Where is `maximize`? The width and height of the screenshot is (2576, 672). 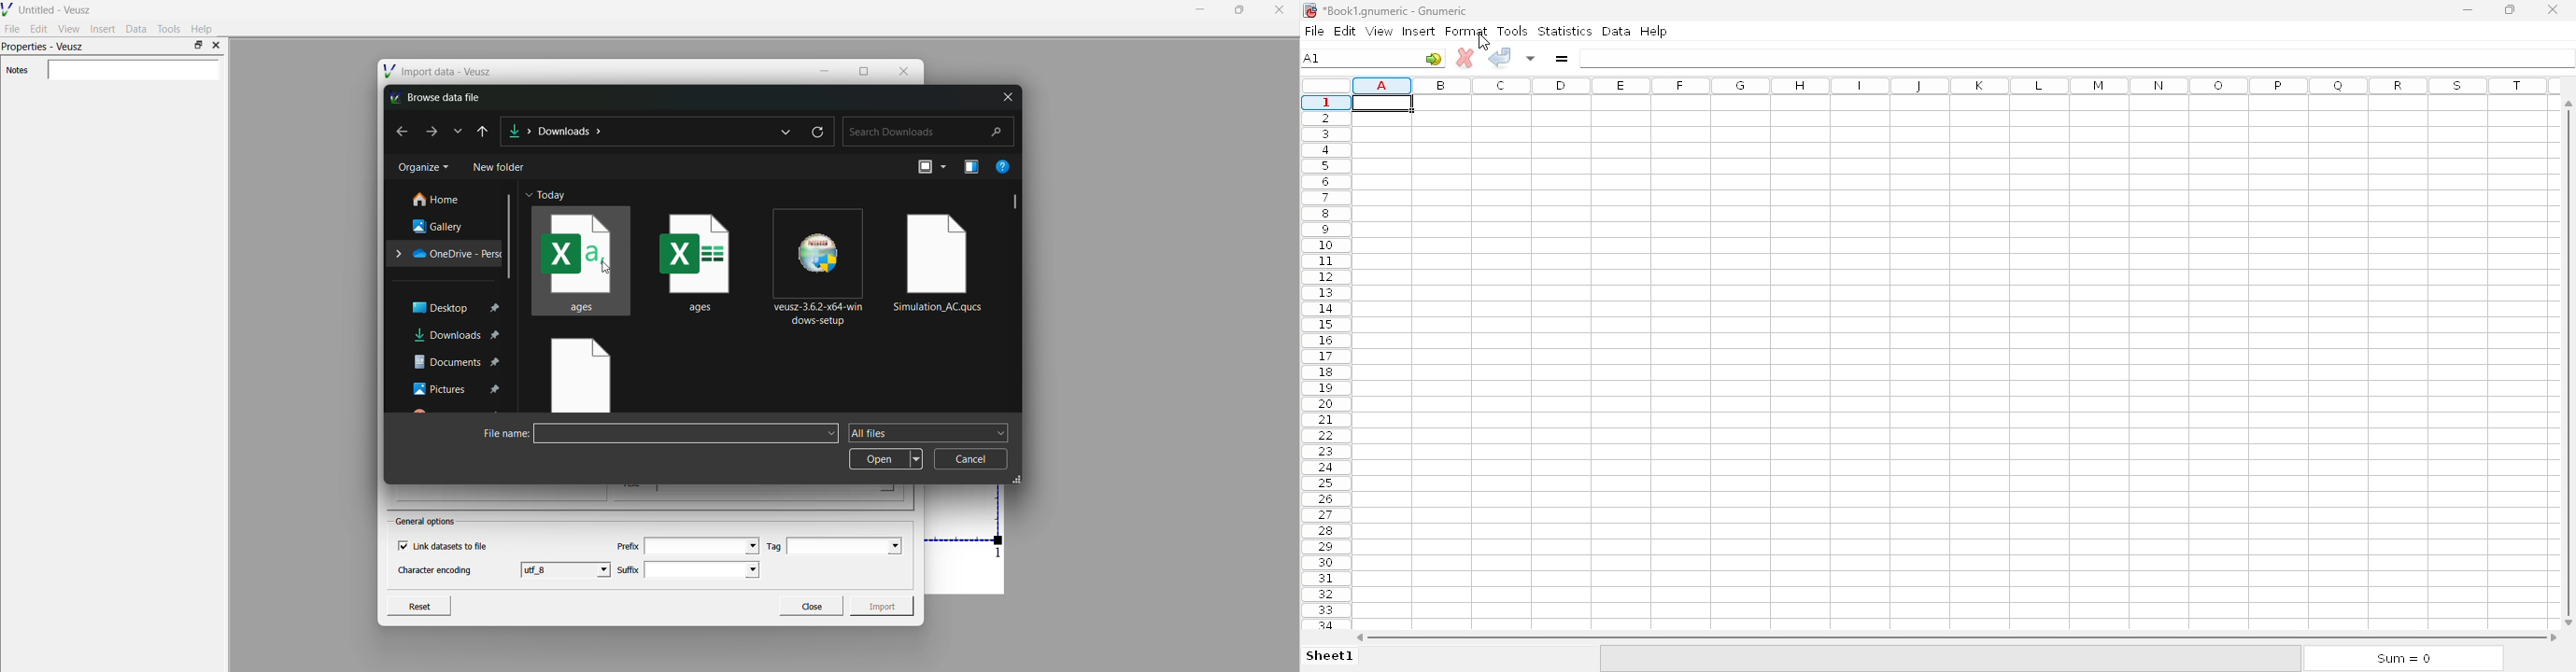
maximize is located at coordinates (2511, 9).